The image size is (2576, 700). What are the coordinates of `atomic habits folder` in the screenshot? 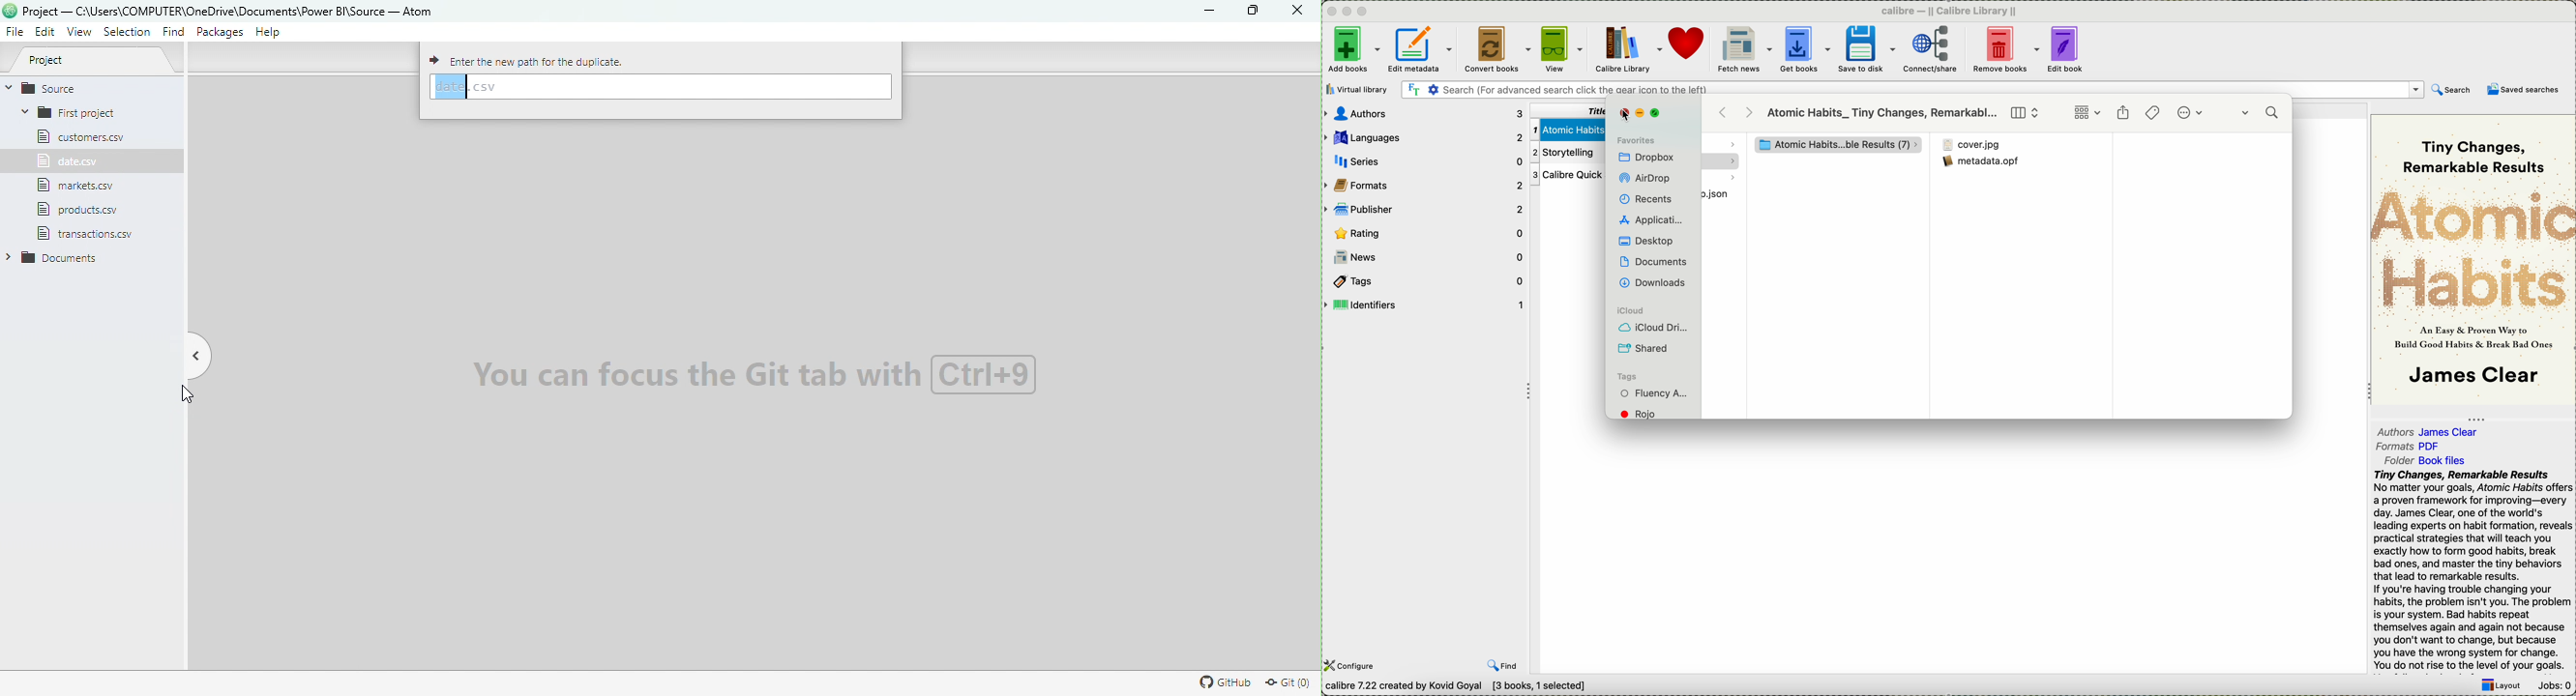 It's located at (2018, 146).